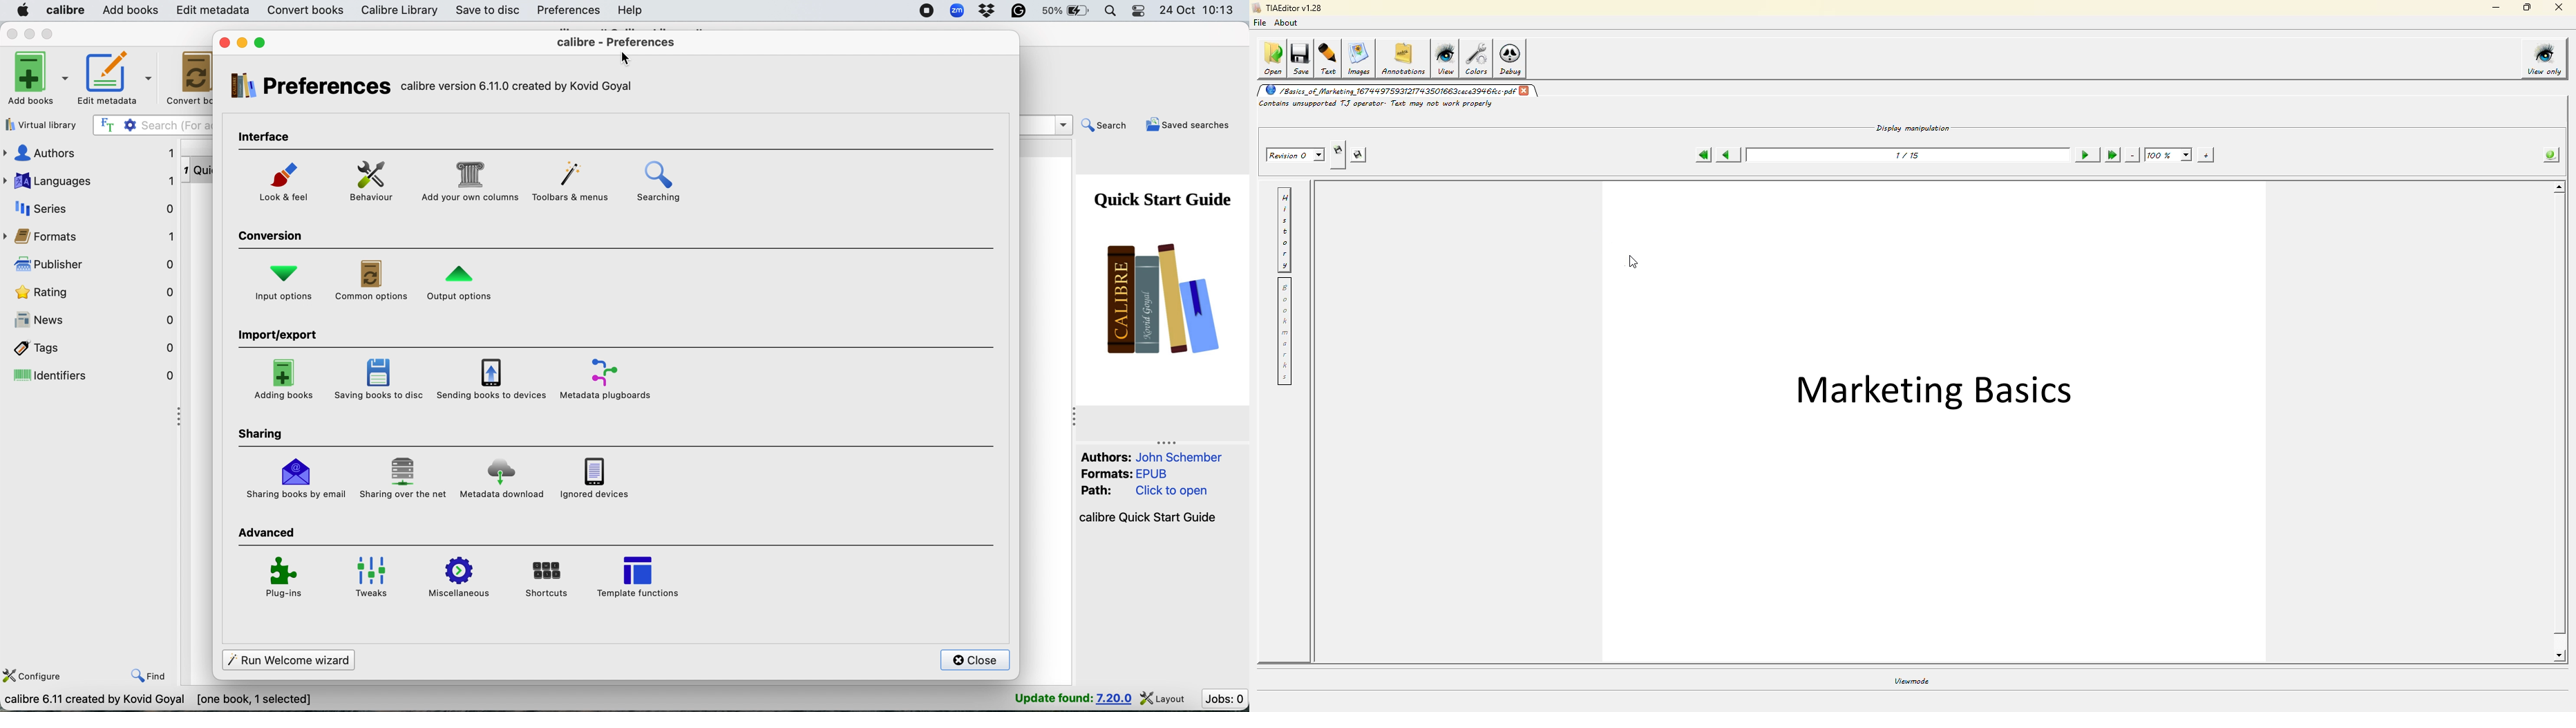  Describe the element at coordinates (1139, 12) in the screenshot. I see `control center` at that location.